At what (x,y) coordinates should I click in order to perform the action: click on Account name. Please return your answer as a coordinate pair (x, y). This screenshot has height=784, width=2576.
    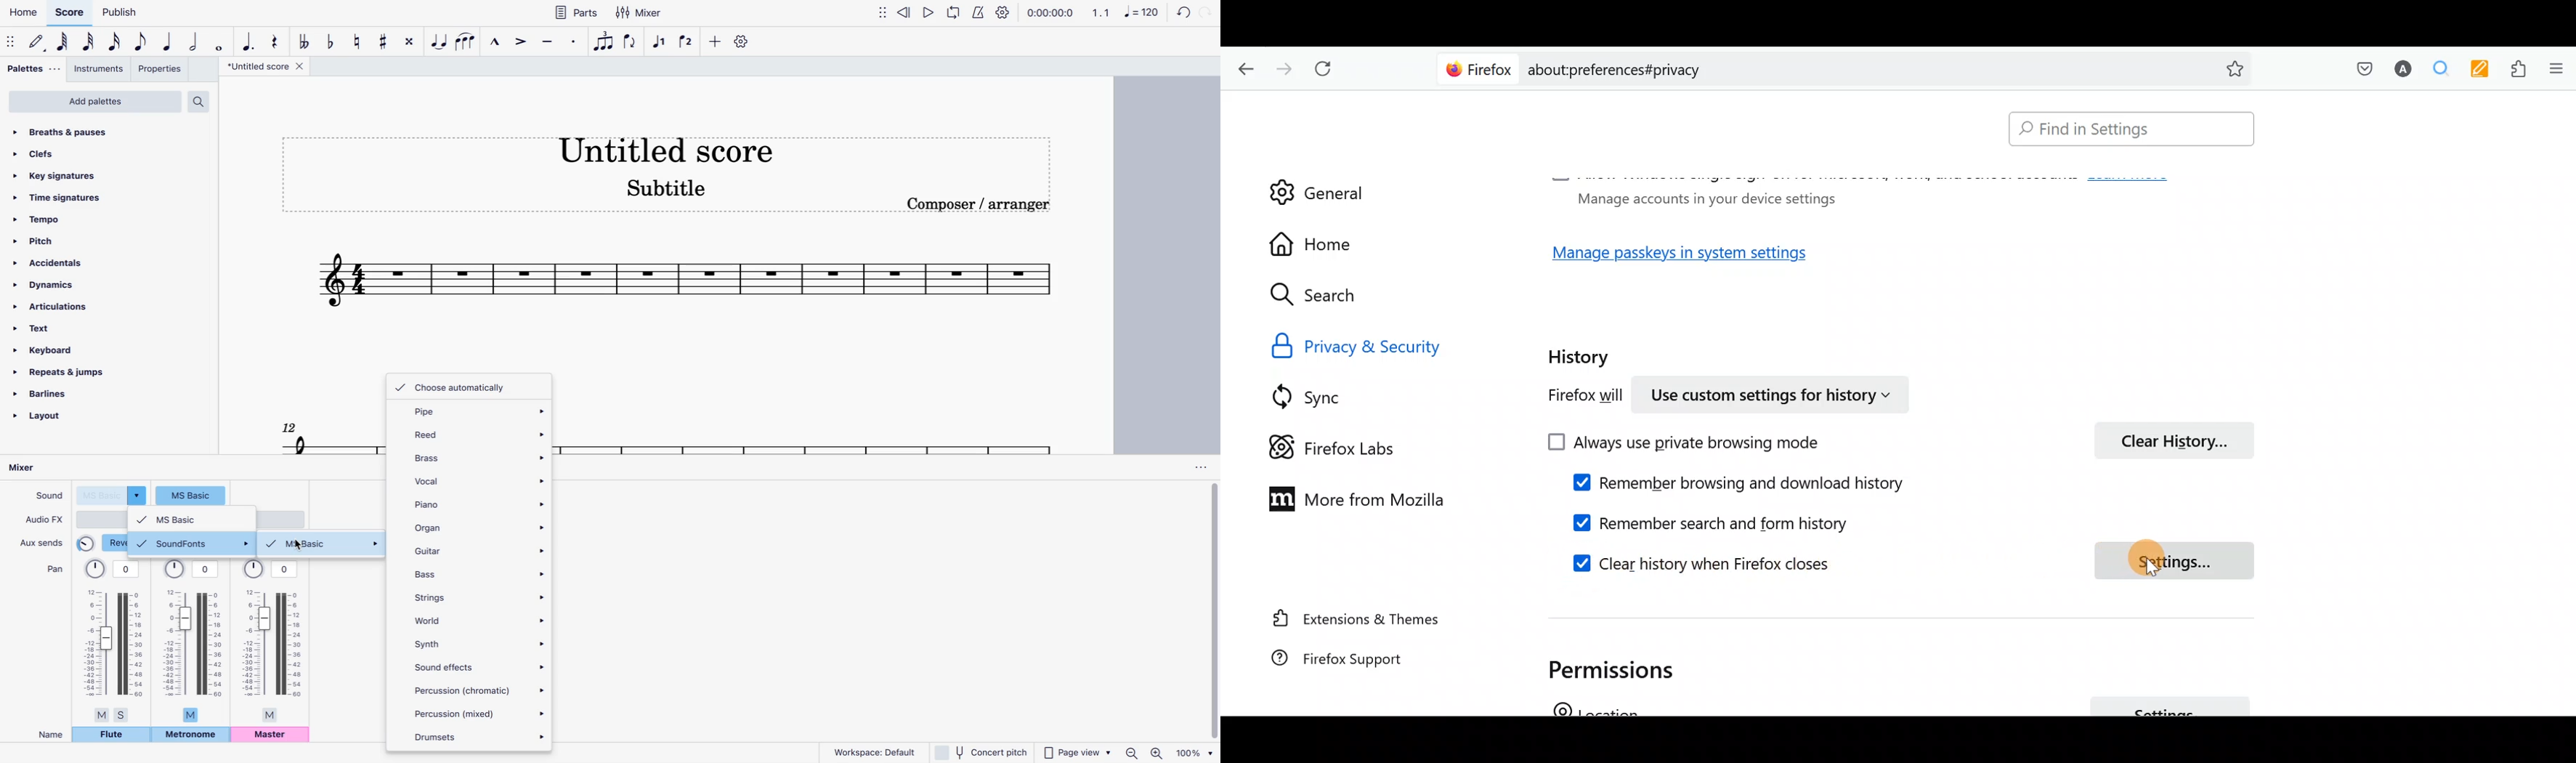
    Looking at the image, I should click on (2399, 71).